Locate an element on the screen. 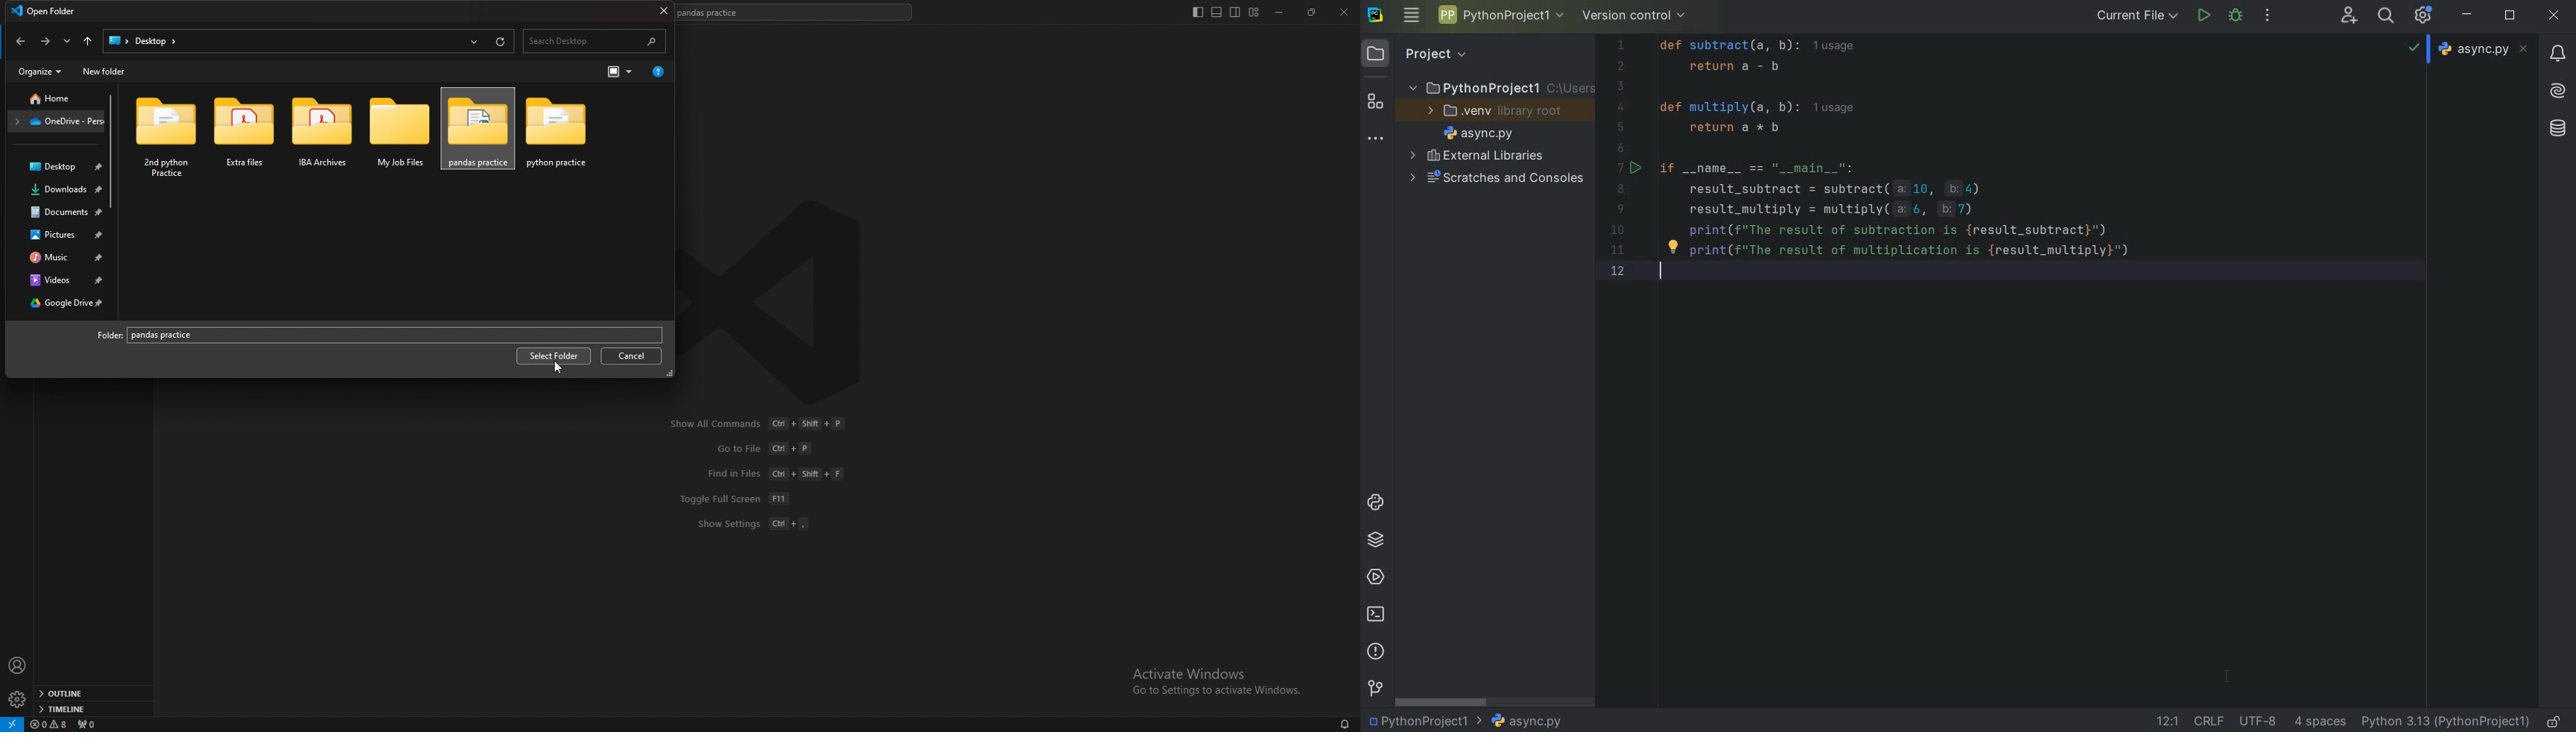  select folder is located at coordinates (554, 357).